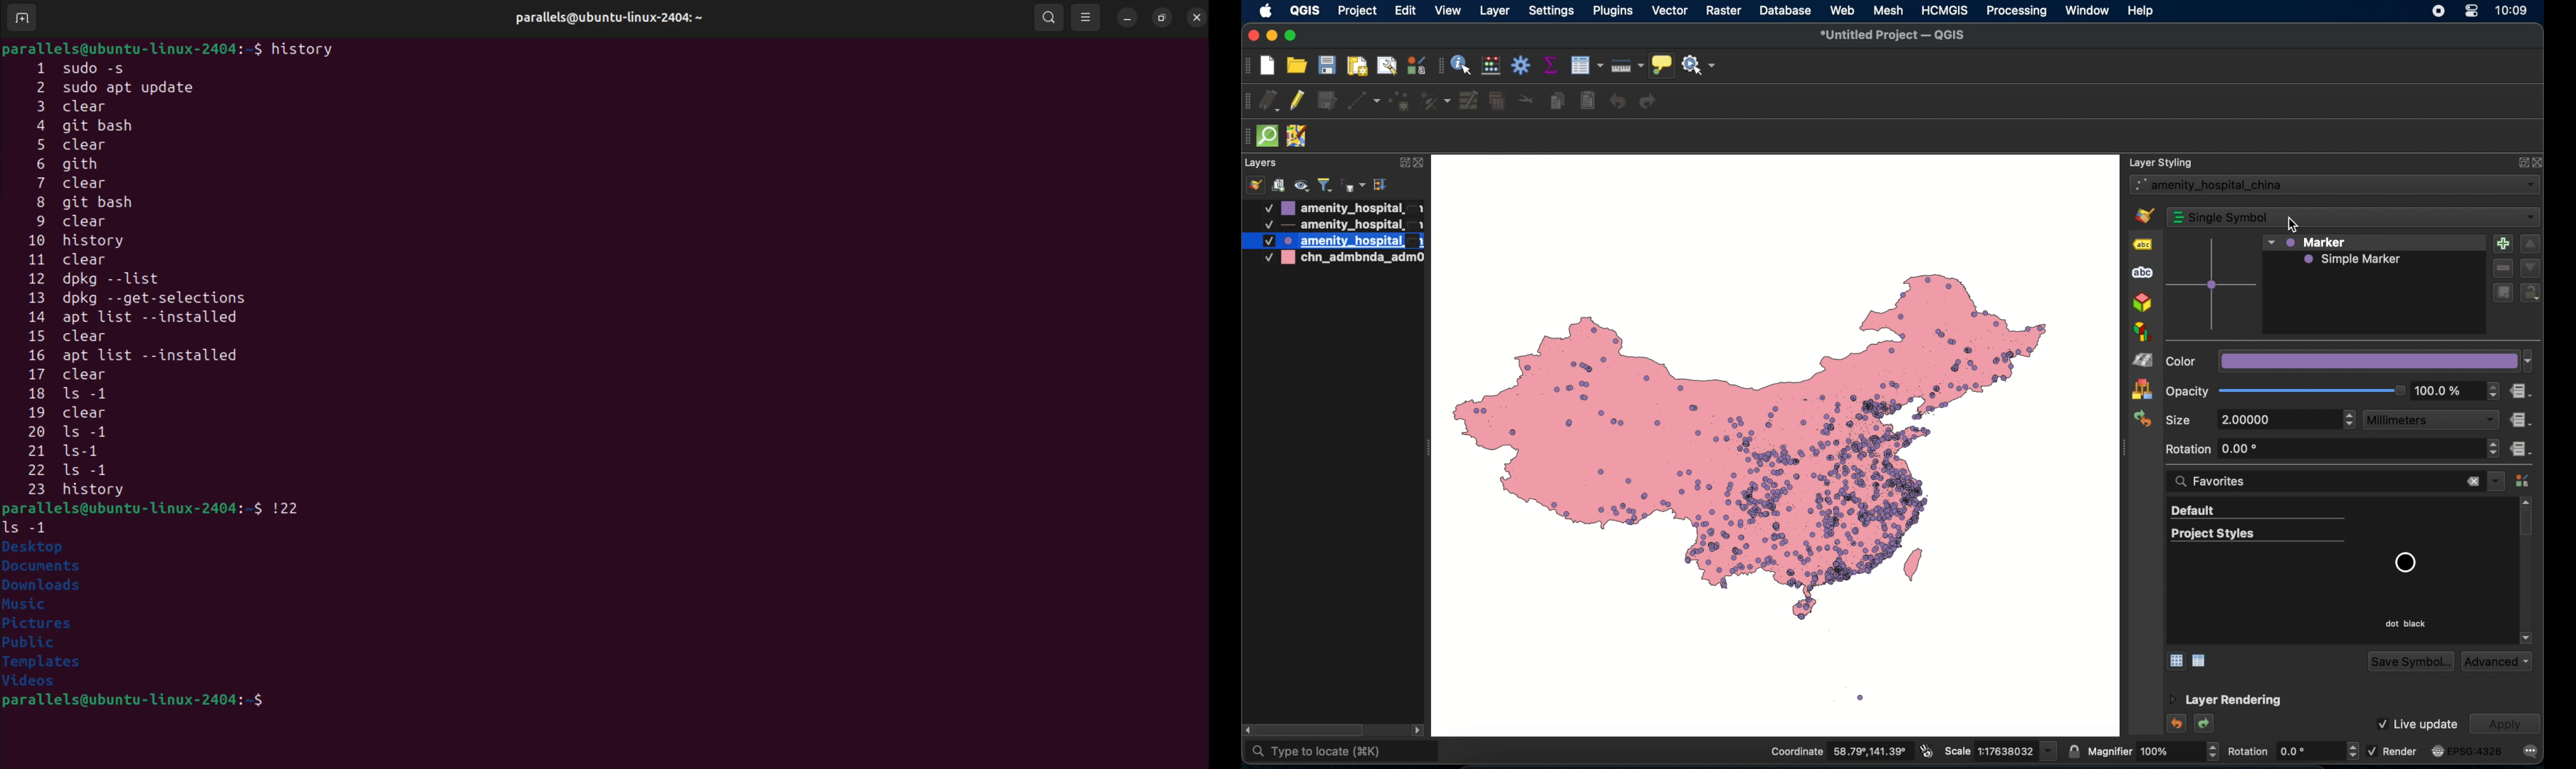 The image size is (2576, 784). I want to click on view, so click(1448, 11).